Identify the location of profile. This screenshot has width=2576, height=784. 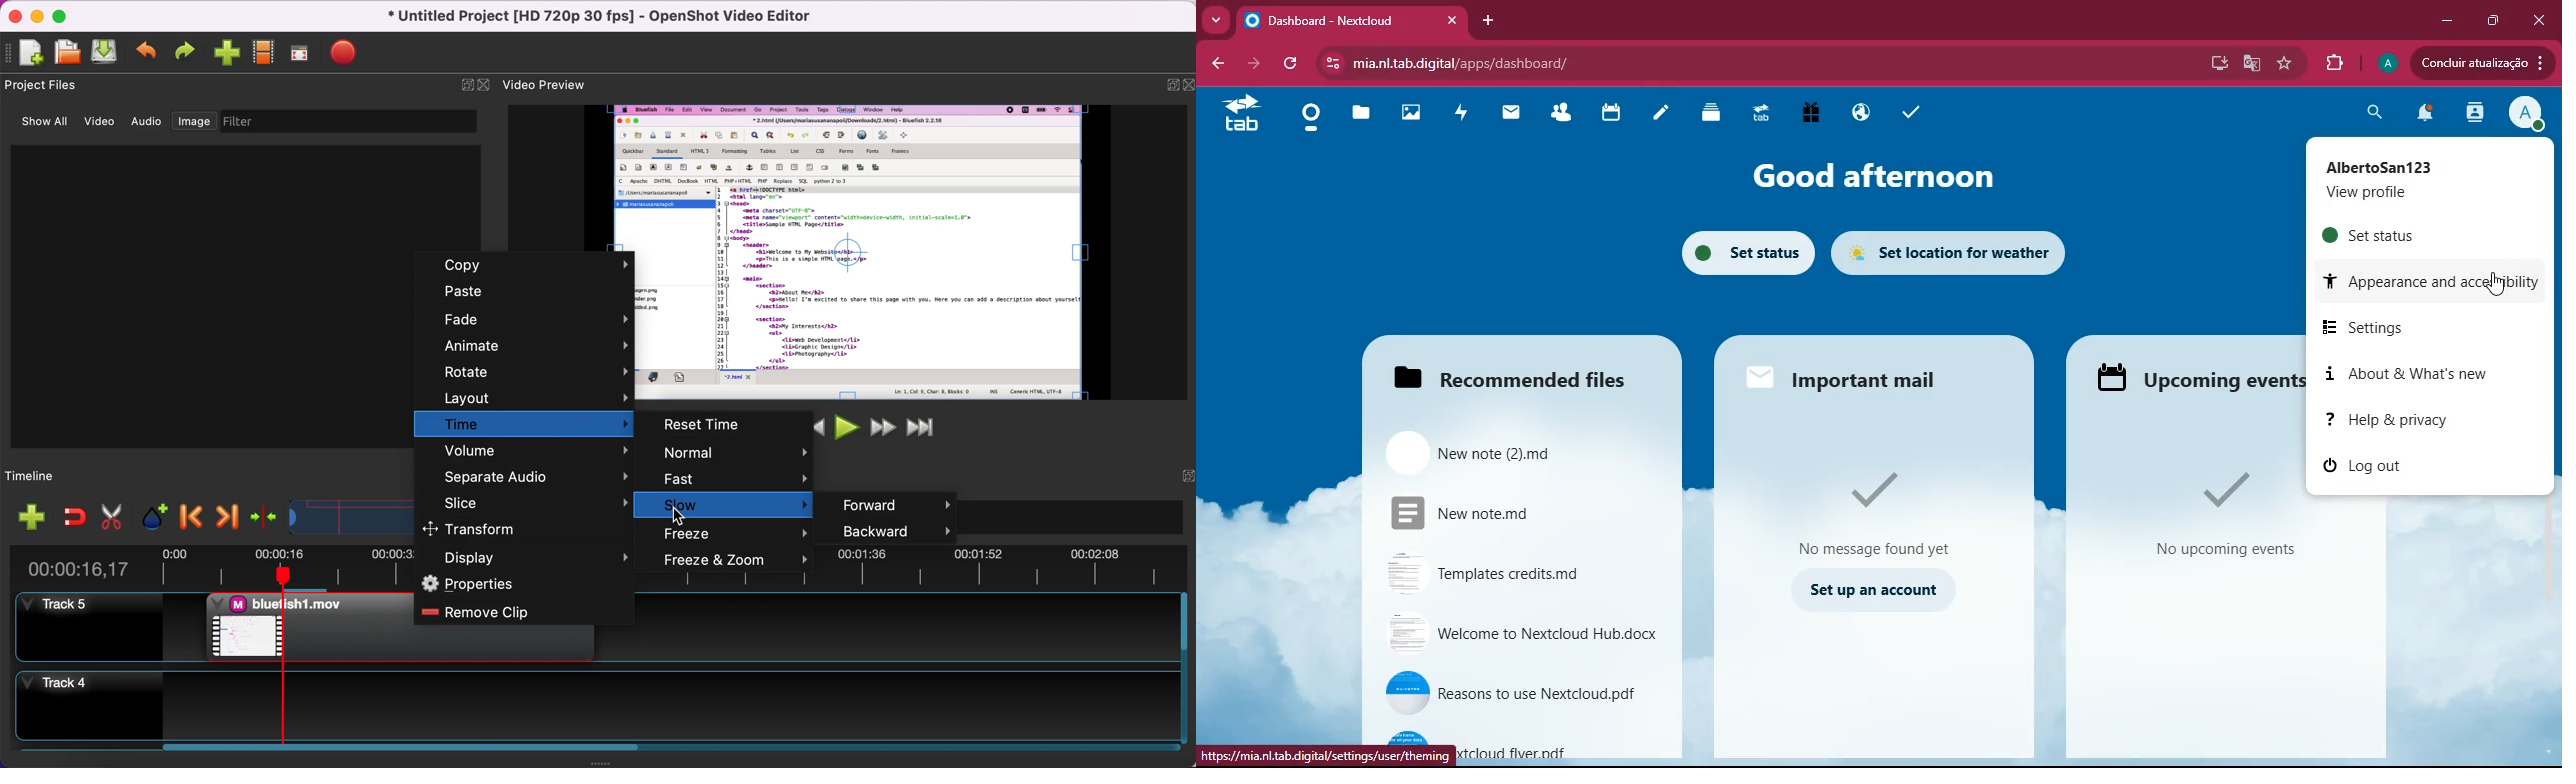
(2522, 115).